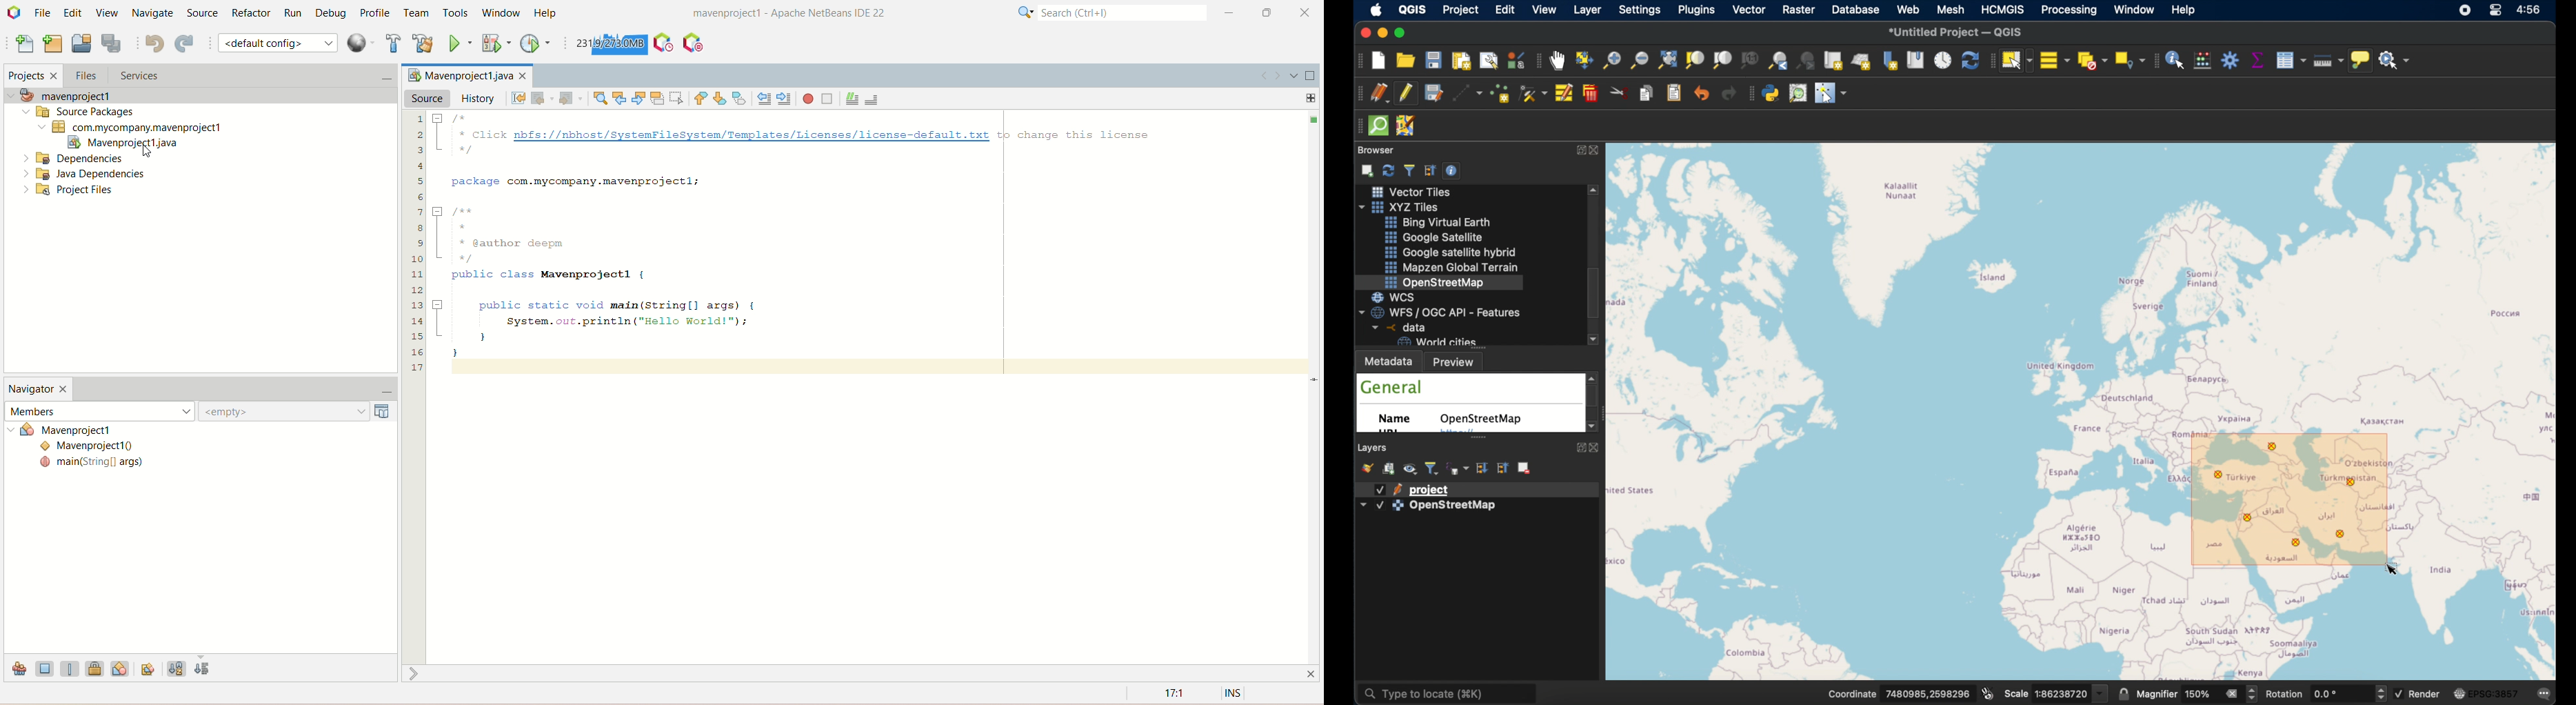  Describe the element at coordinates (1587, 10) in the screenshot. I see `layer` at that location.